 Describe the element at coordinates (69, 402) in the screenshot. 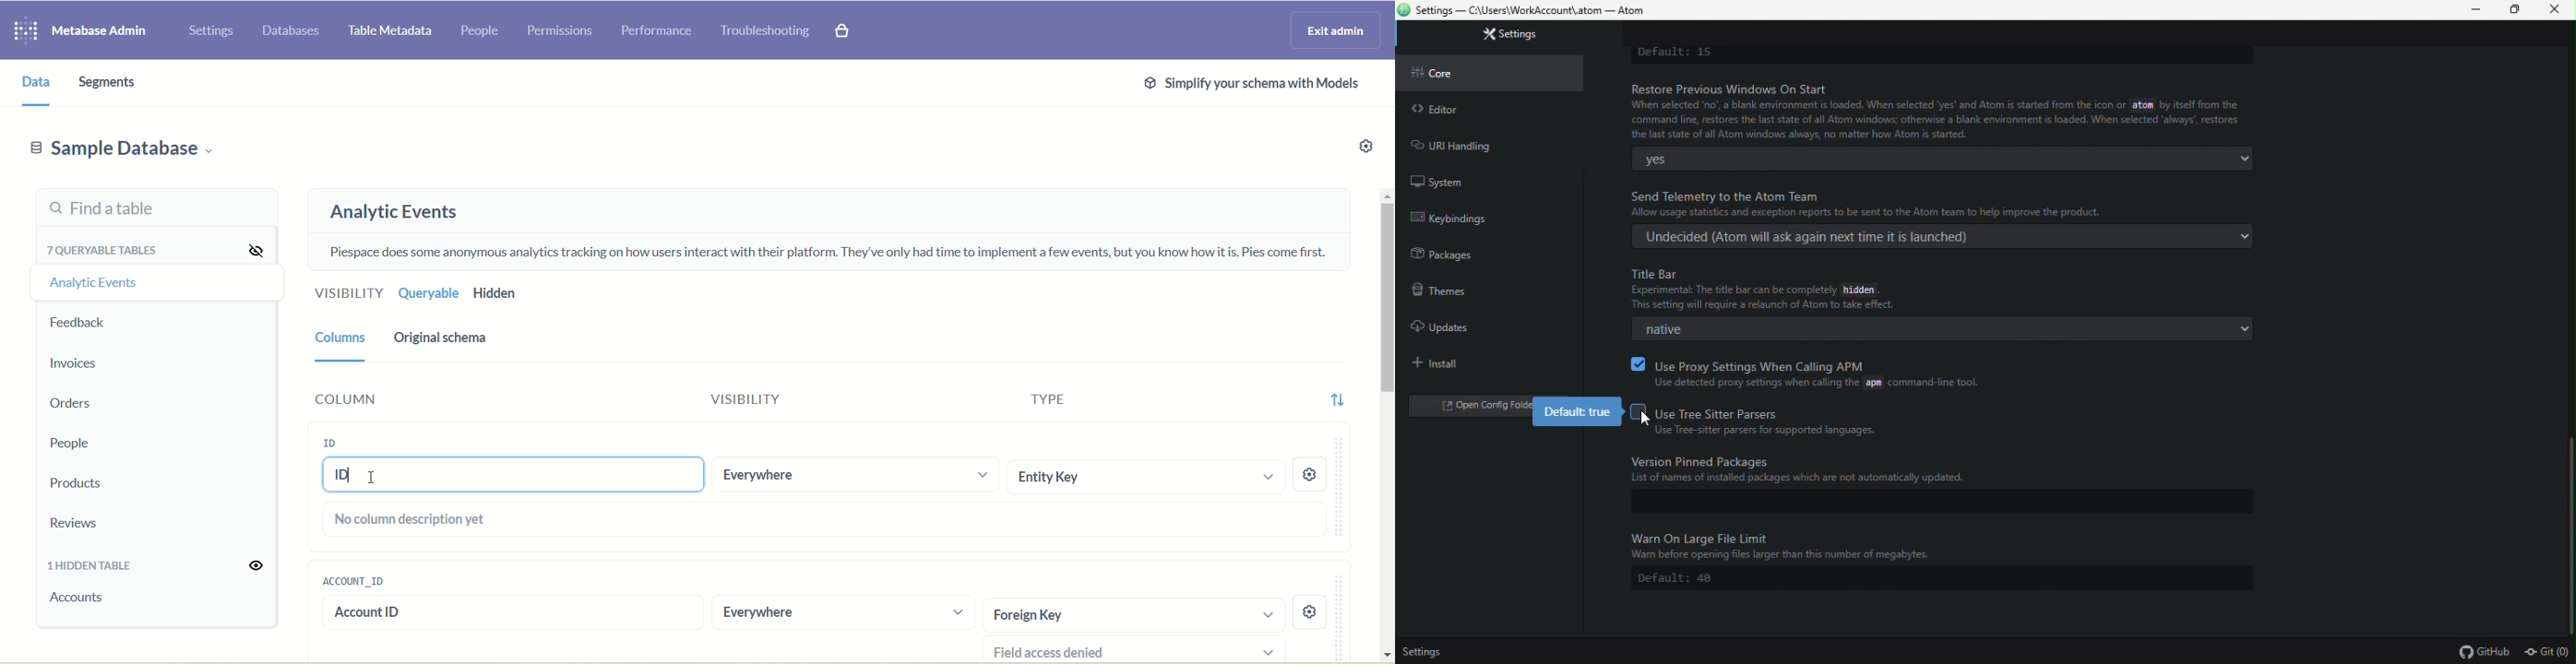

I see `Orders` at that location.